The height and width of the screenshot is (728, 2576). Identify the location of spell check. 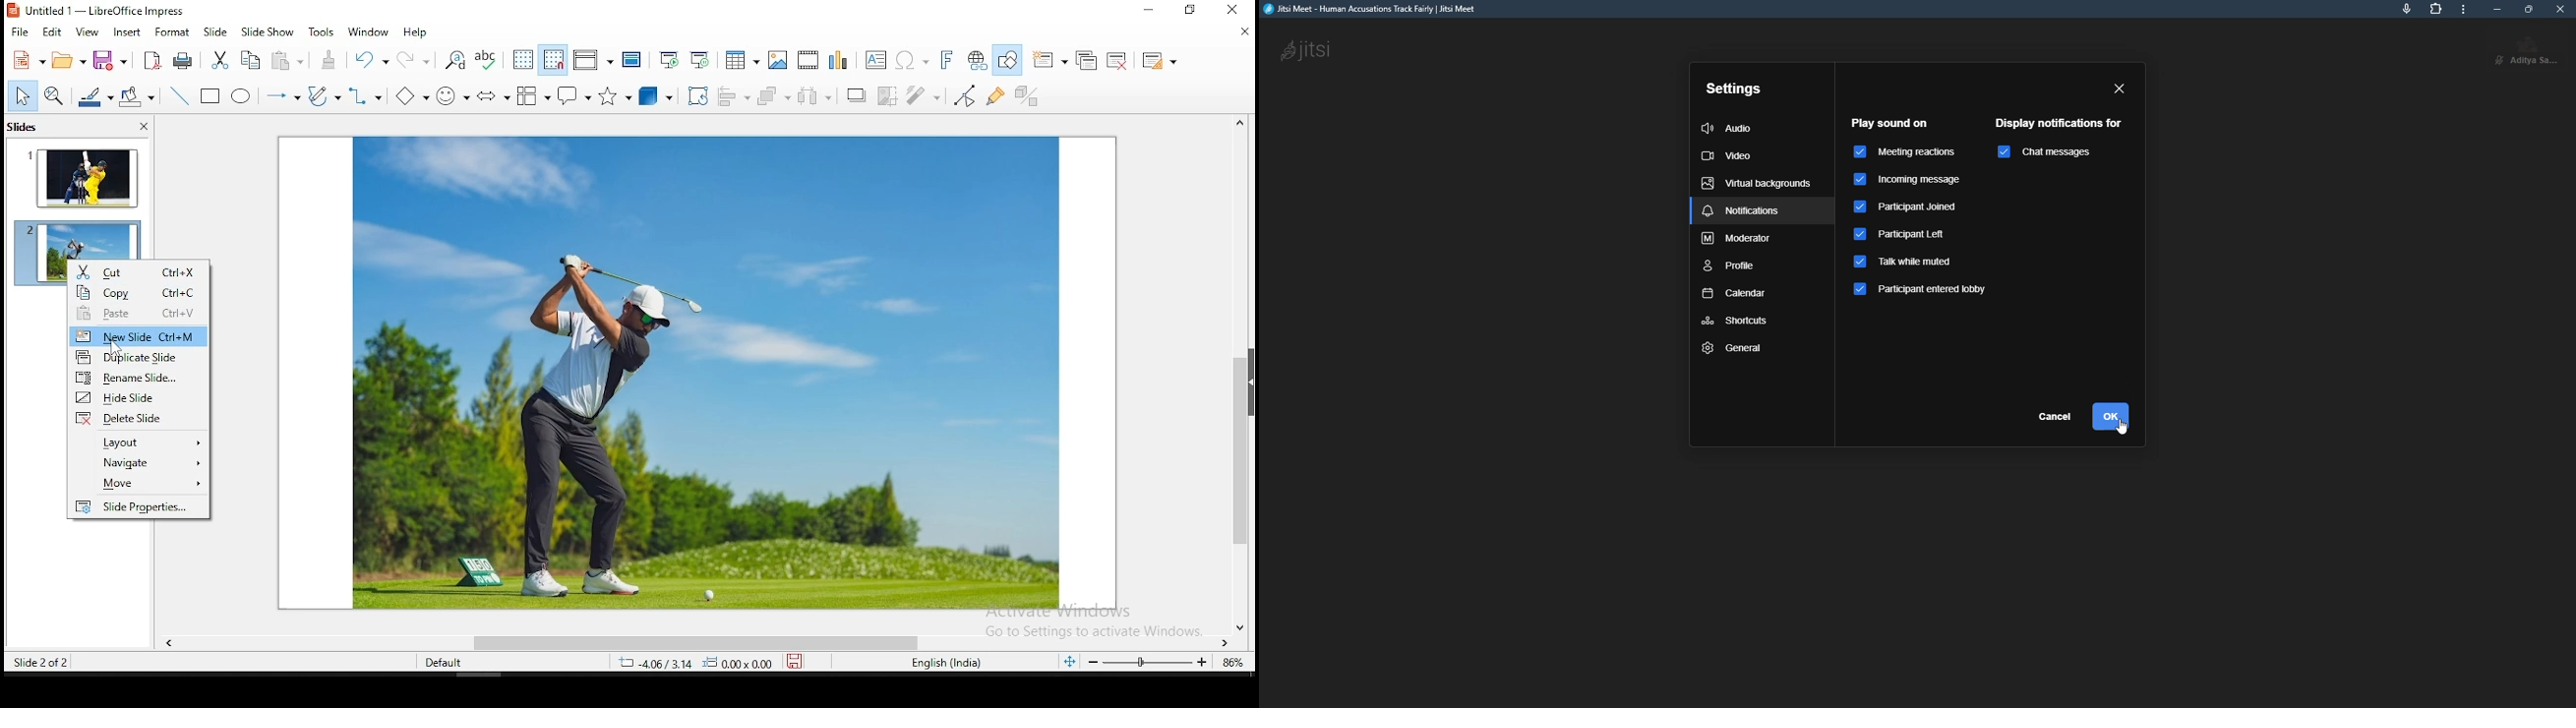
(489, 61).